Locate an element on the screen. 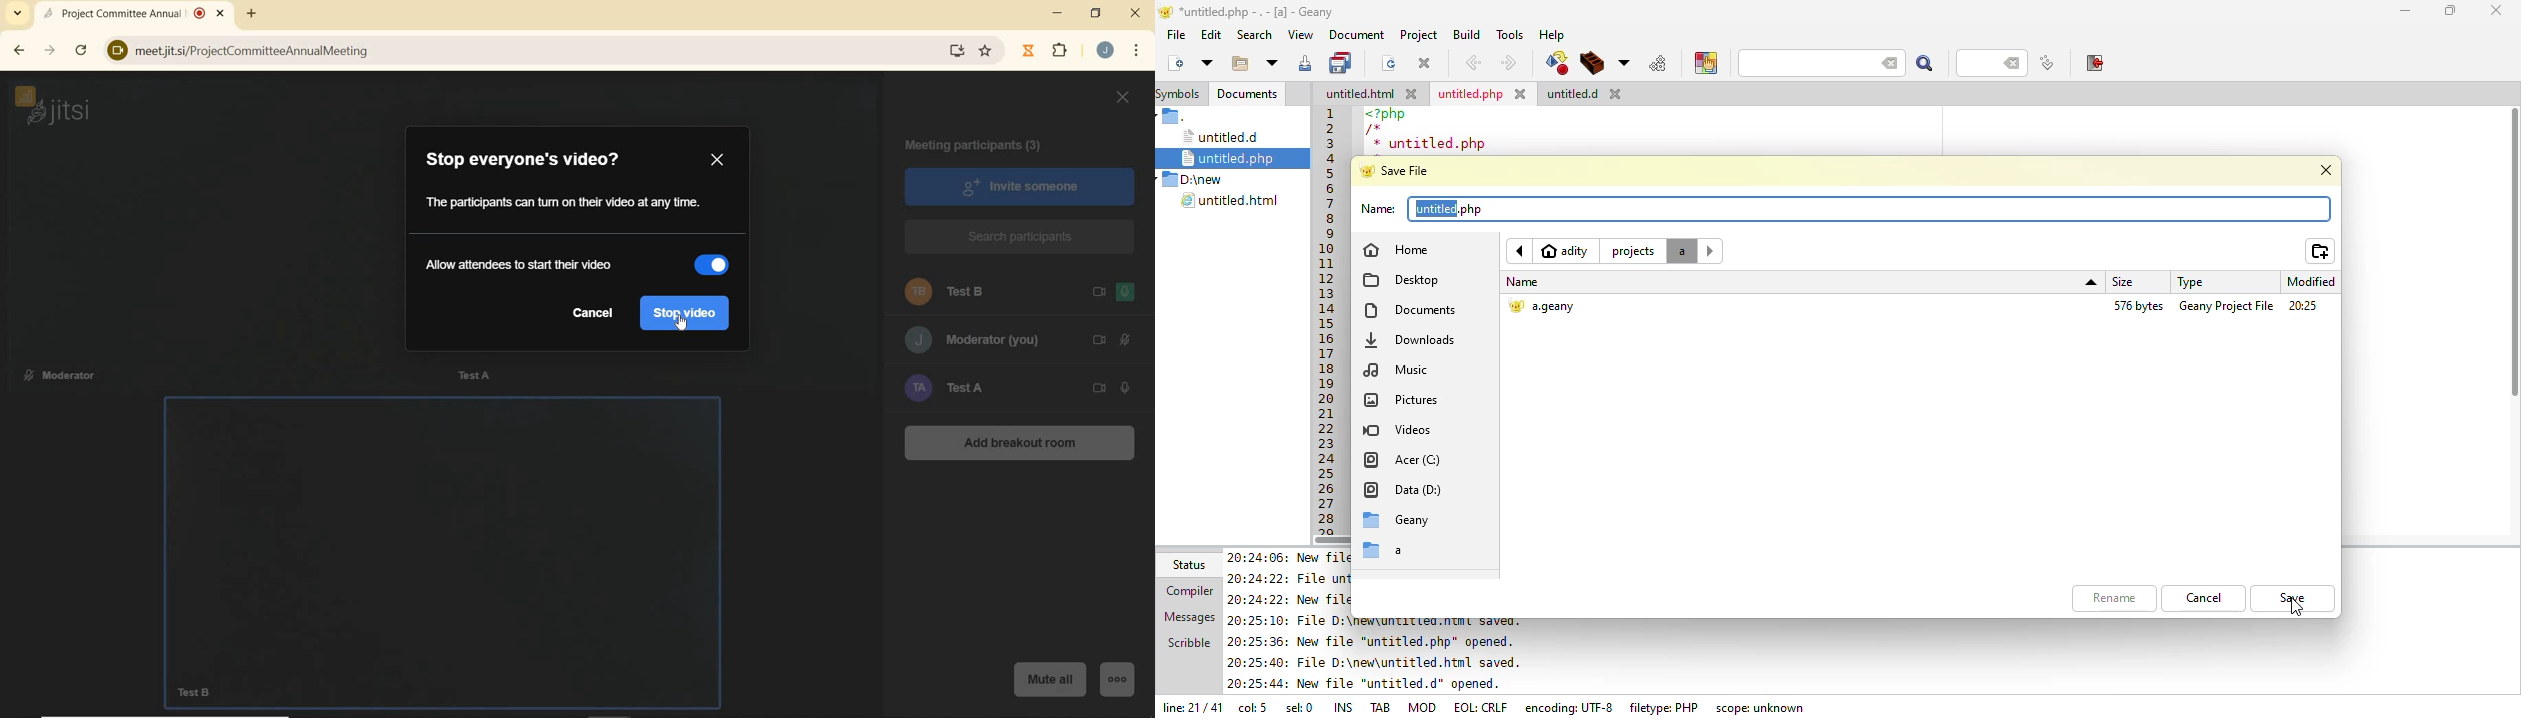 This screenshot has width=2548, height=728. SEARCH TABS is located at coordinates (18, 16).